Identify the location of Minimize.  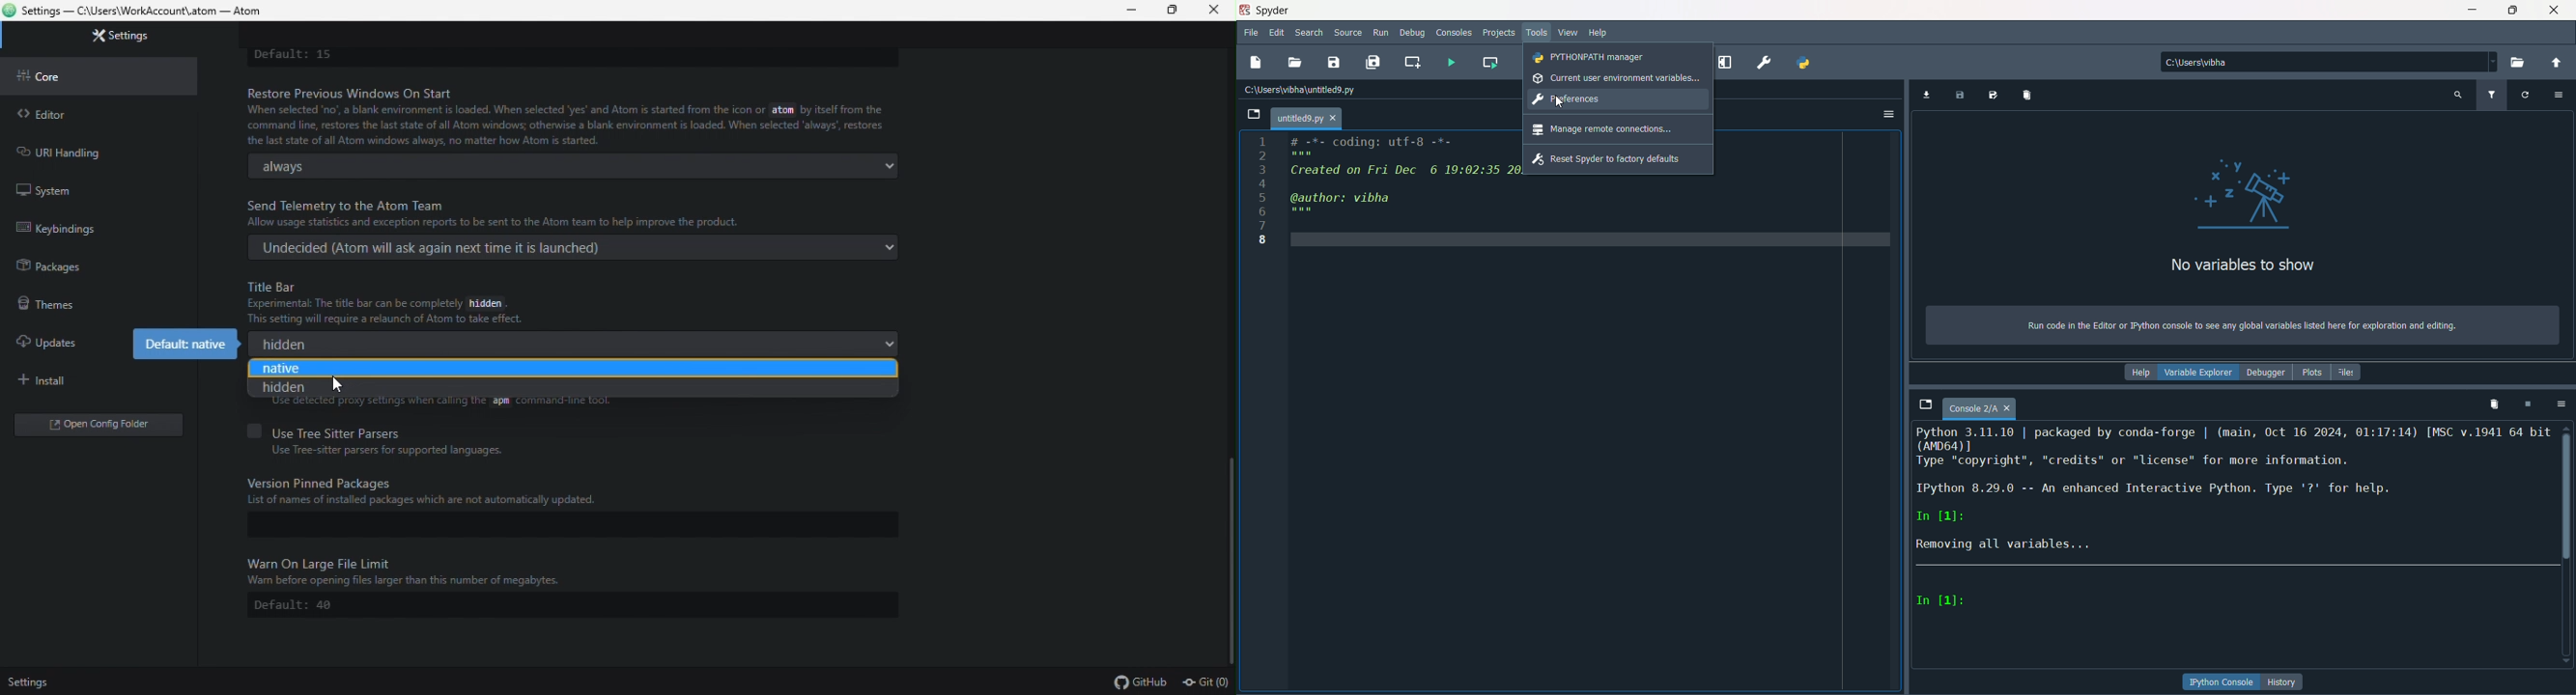
(1133, 11).